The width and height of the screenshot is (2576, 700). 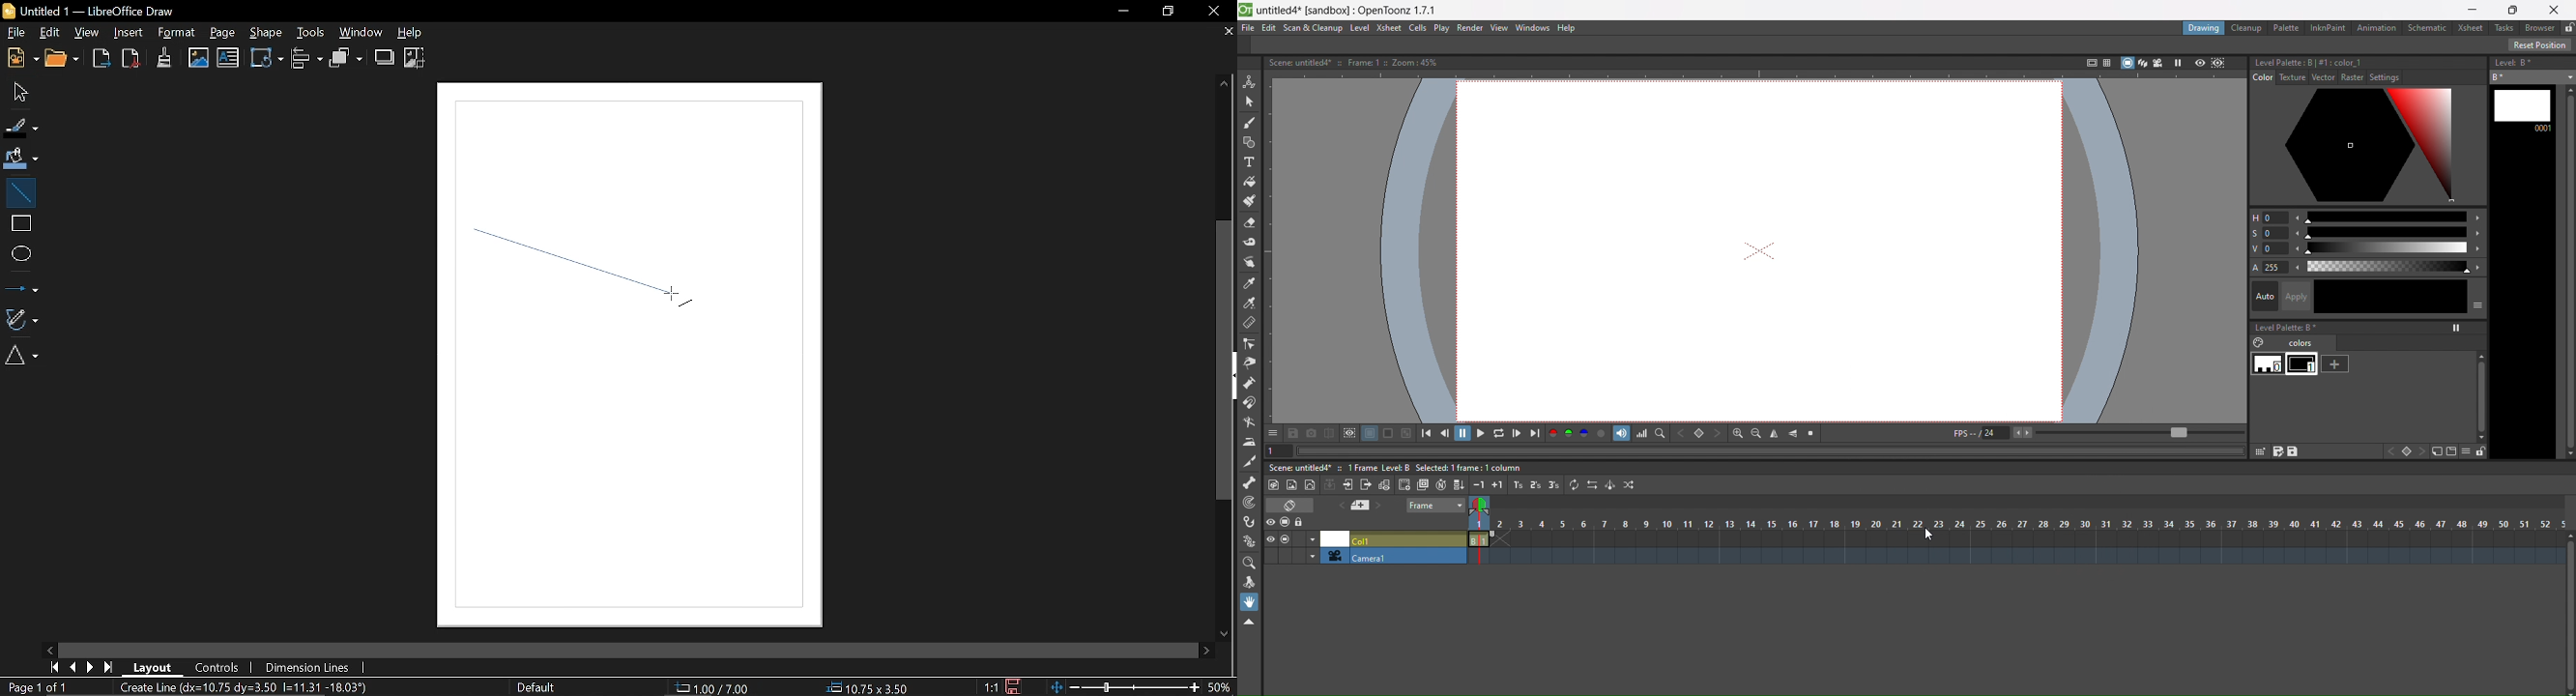 I want to click on Format, so click(x=176, y=33).